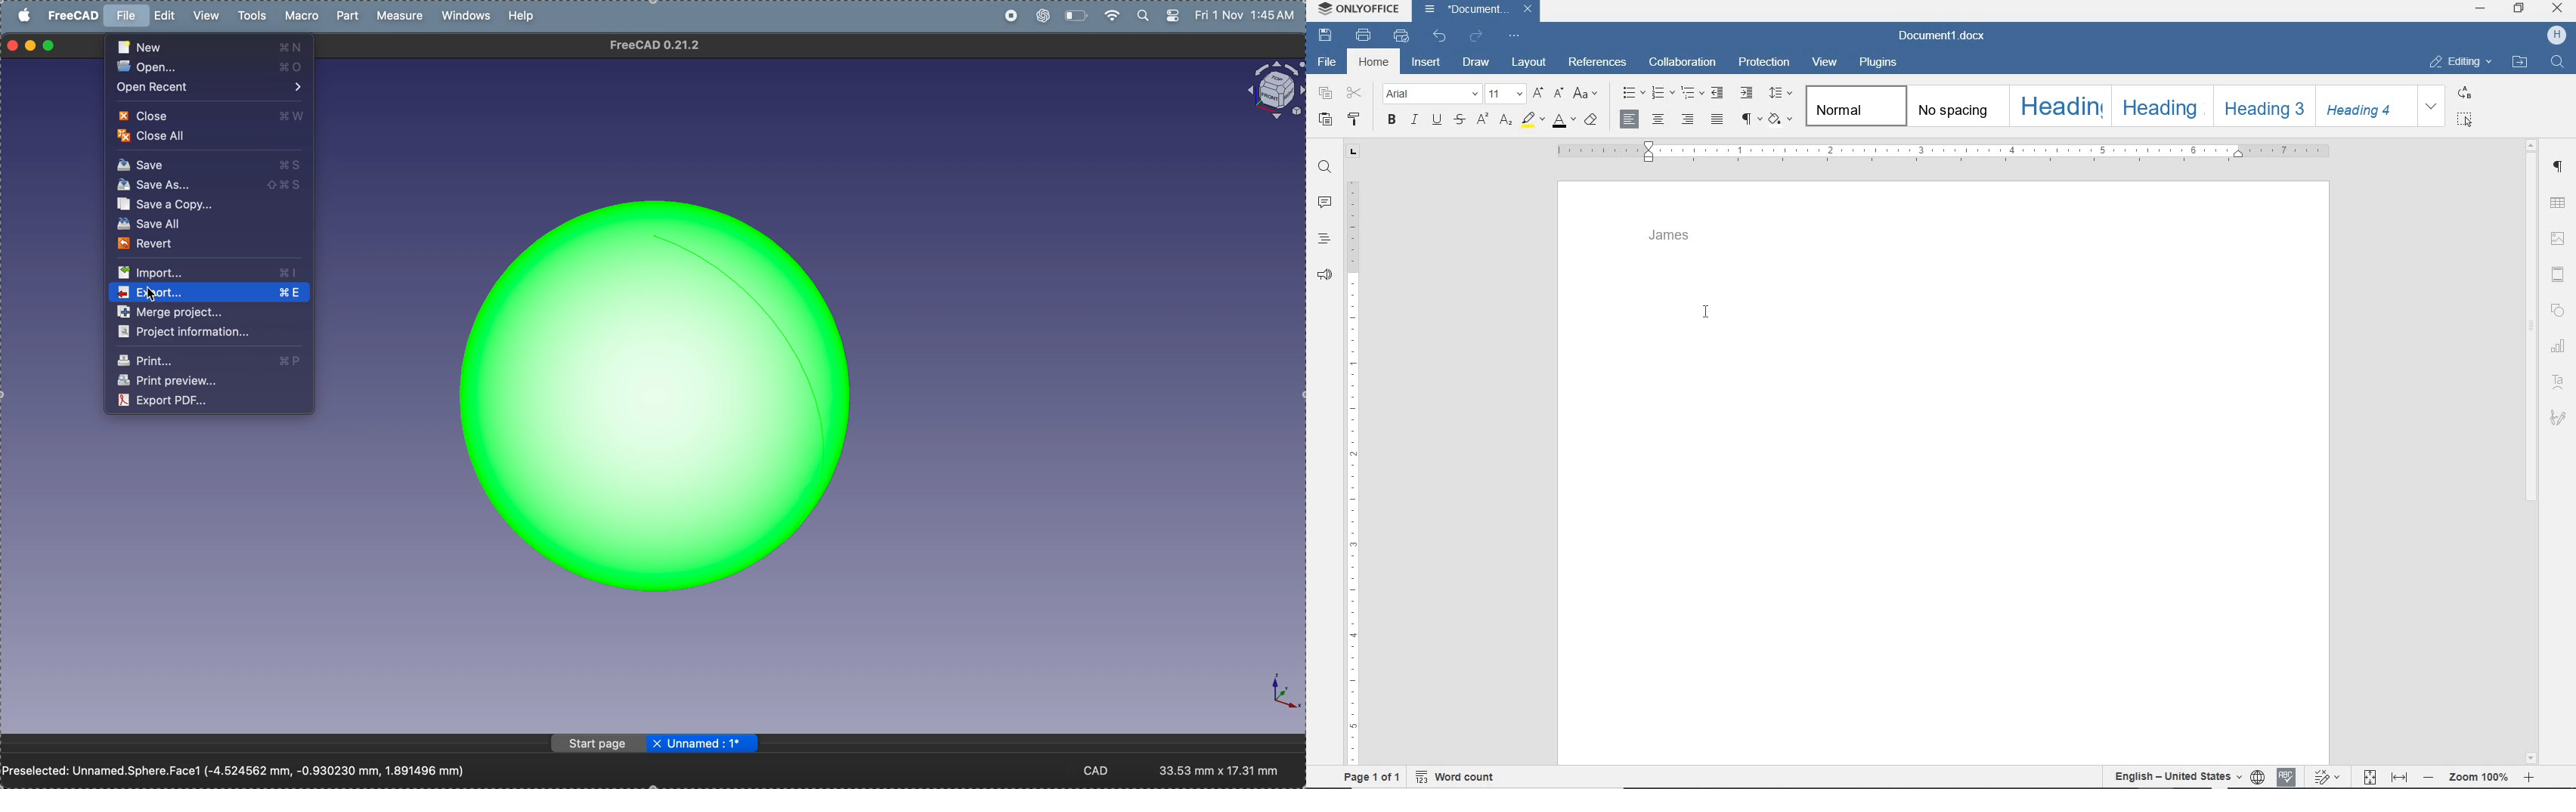  Describe the element at coordinates (595, 743) in the screenshot. I see `start page` at that location.